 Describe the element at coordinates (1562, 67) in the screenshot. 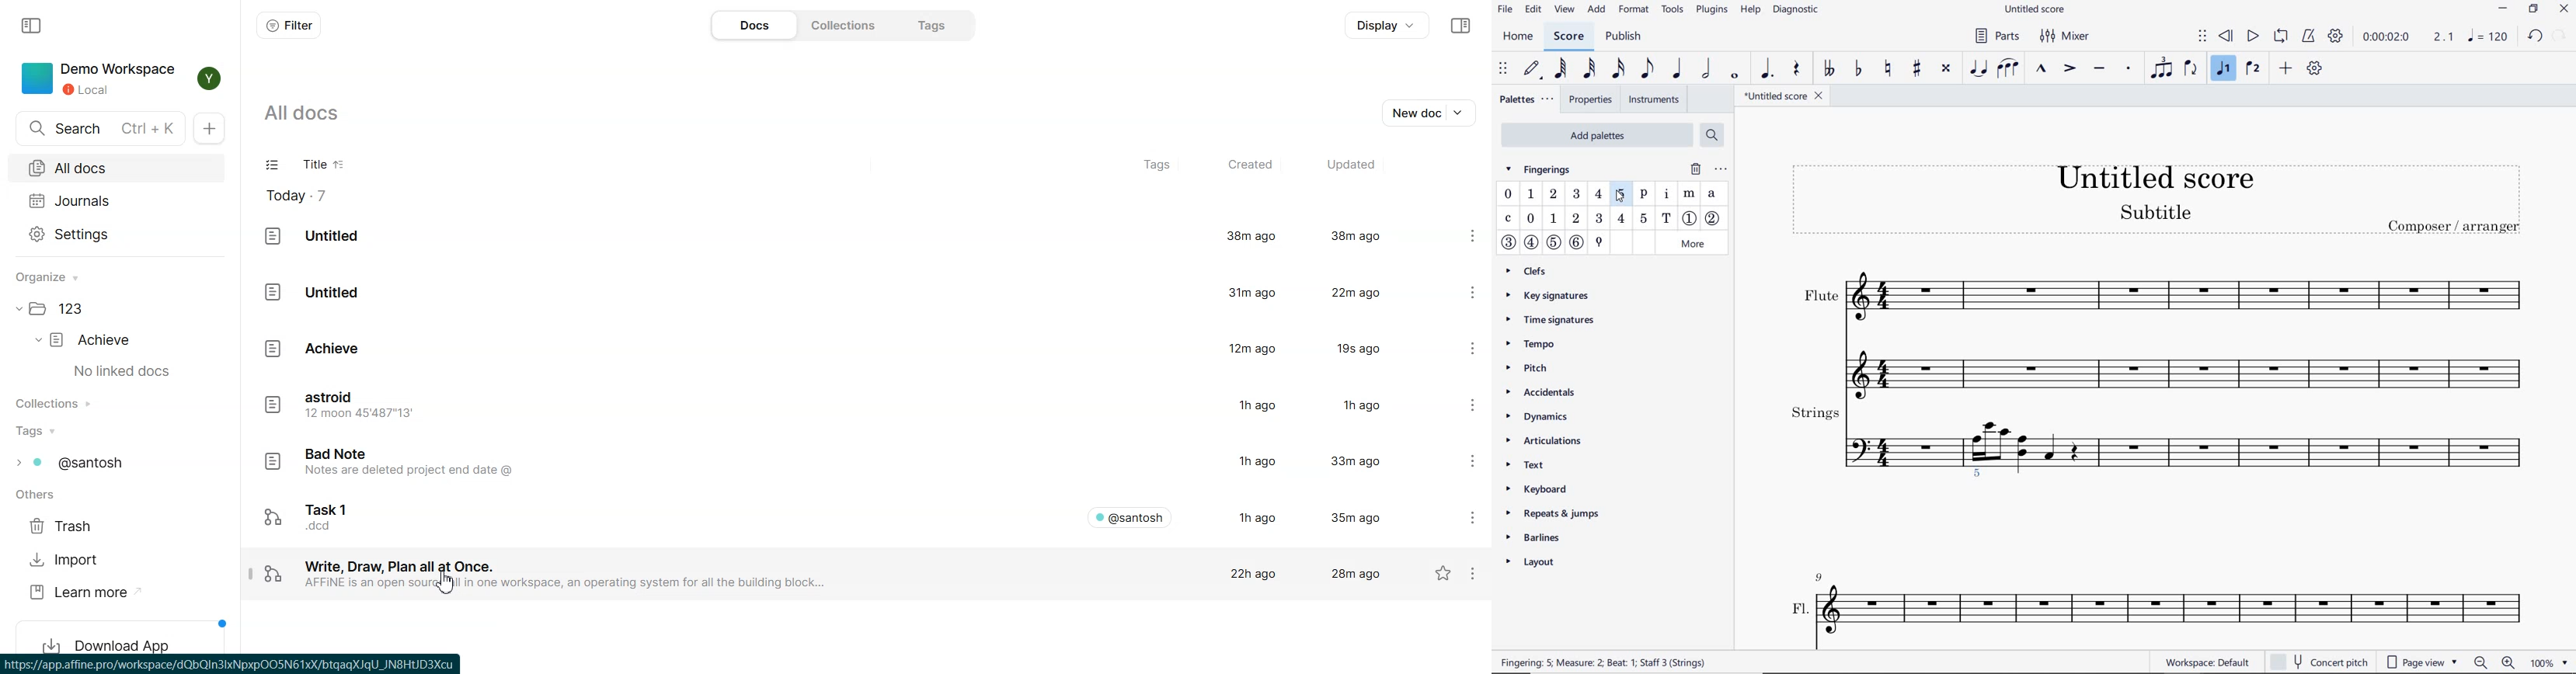

I see `64th note` at that location.